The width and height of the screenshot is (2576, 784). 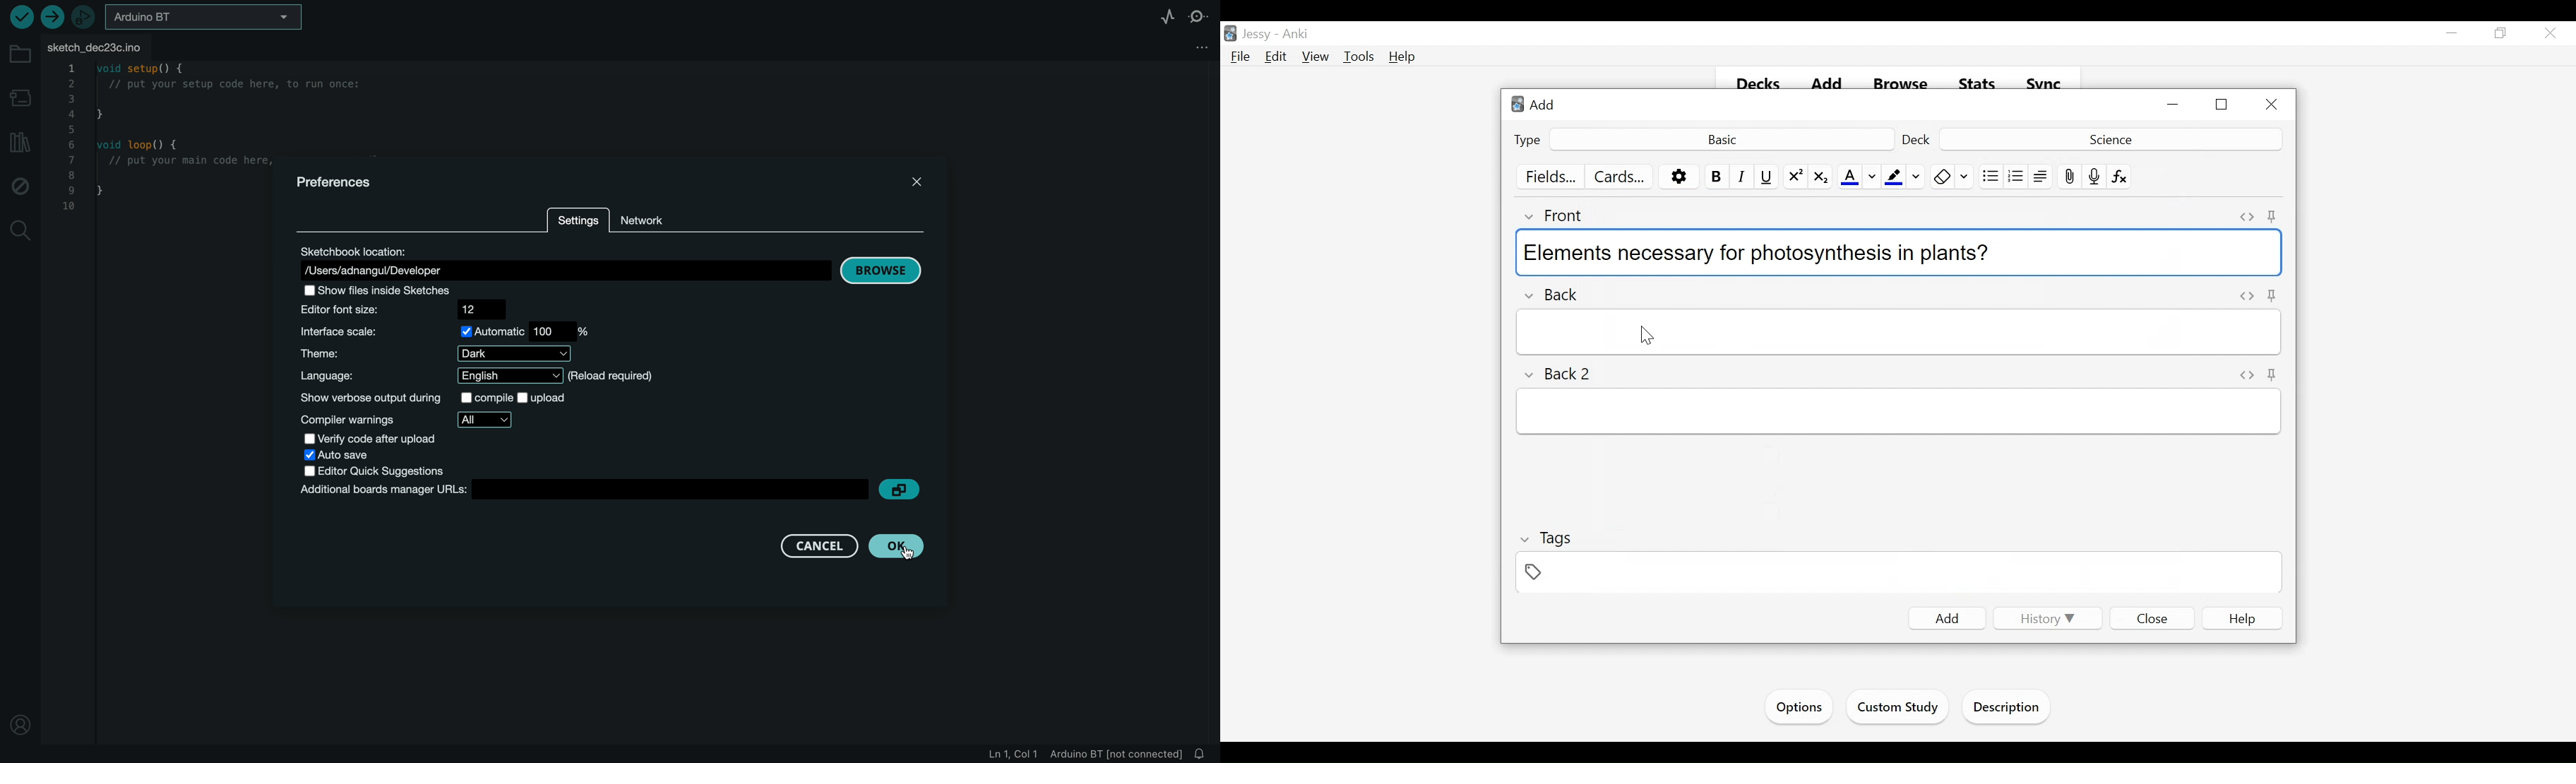 I want to click on Anki Desktop Icon, so click(x=1230, y=34).